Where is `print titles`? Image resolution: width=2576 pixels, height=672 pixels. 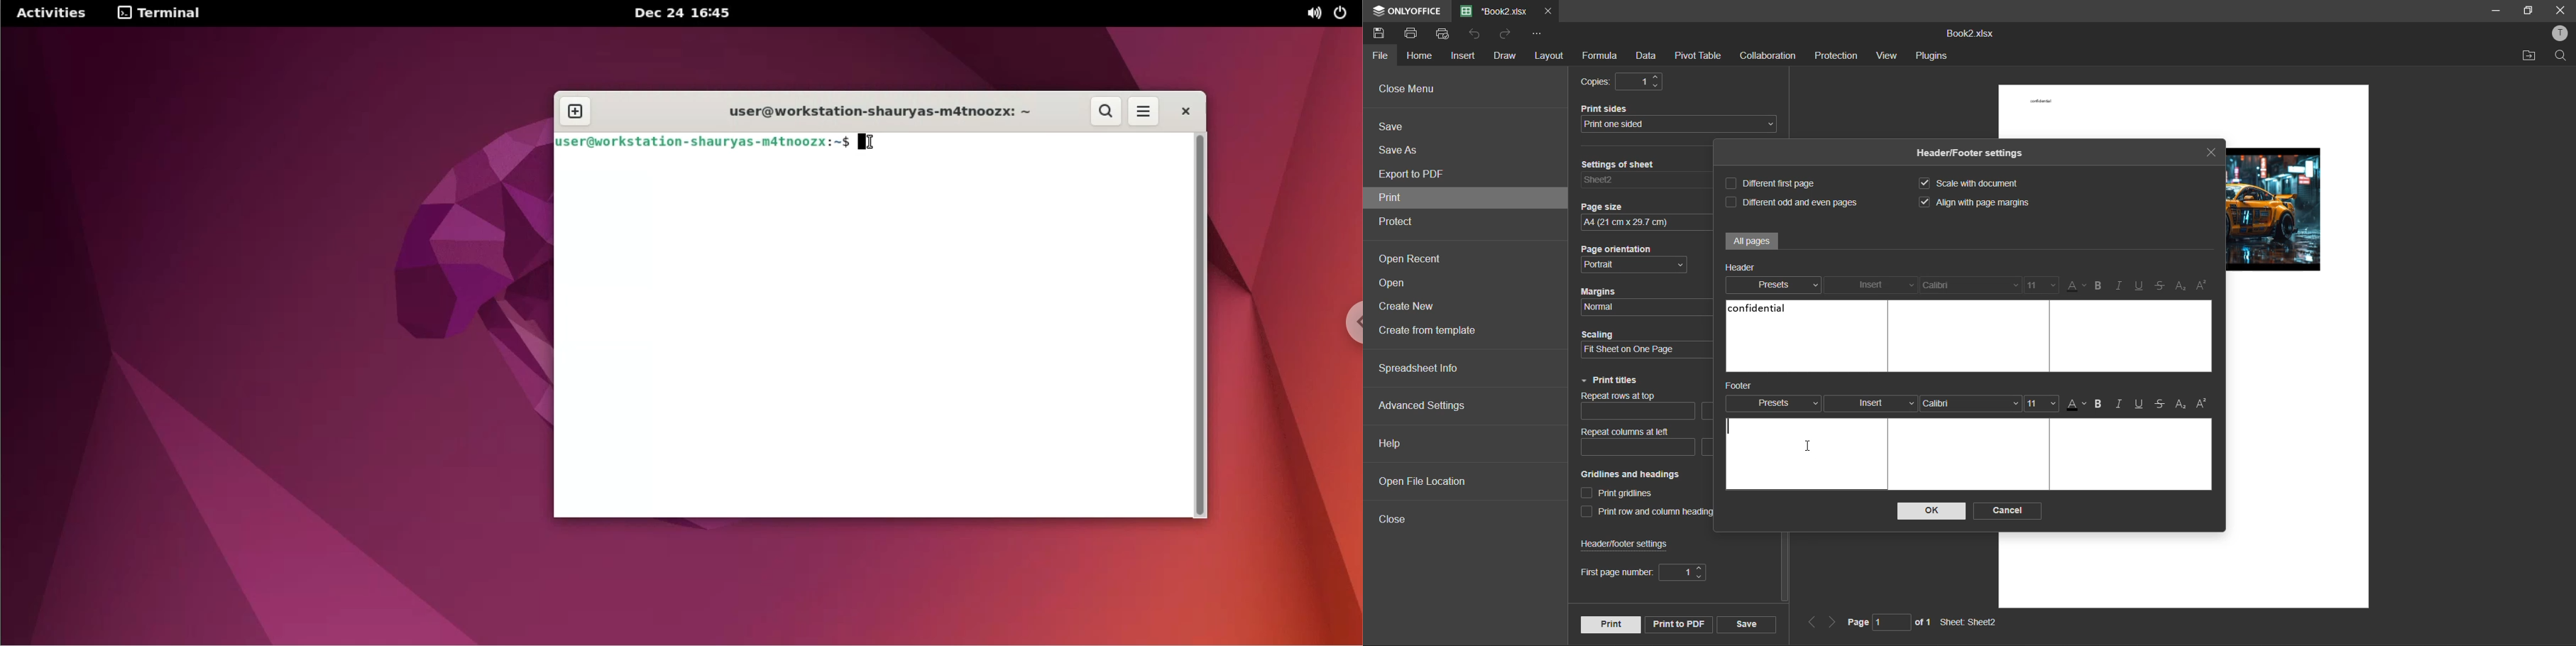 print titles is located at coordinates (1614, 381).